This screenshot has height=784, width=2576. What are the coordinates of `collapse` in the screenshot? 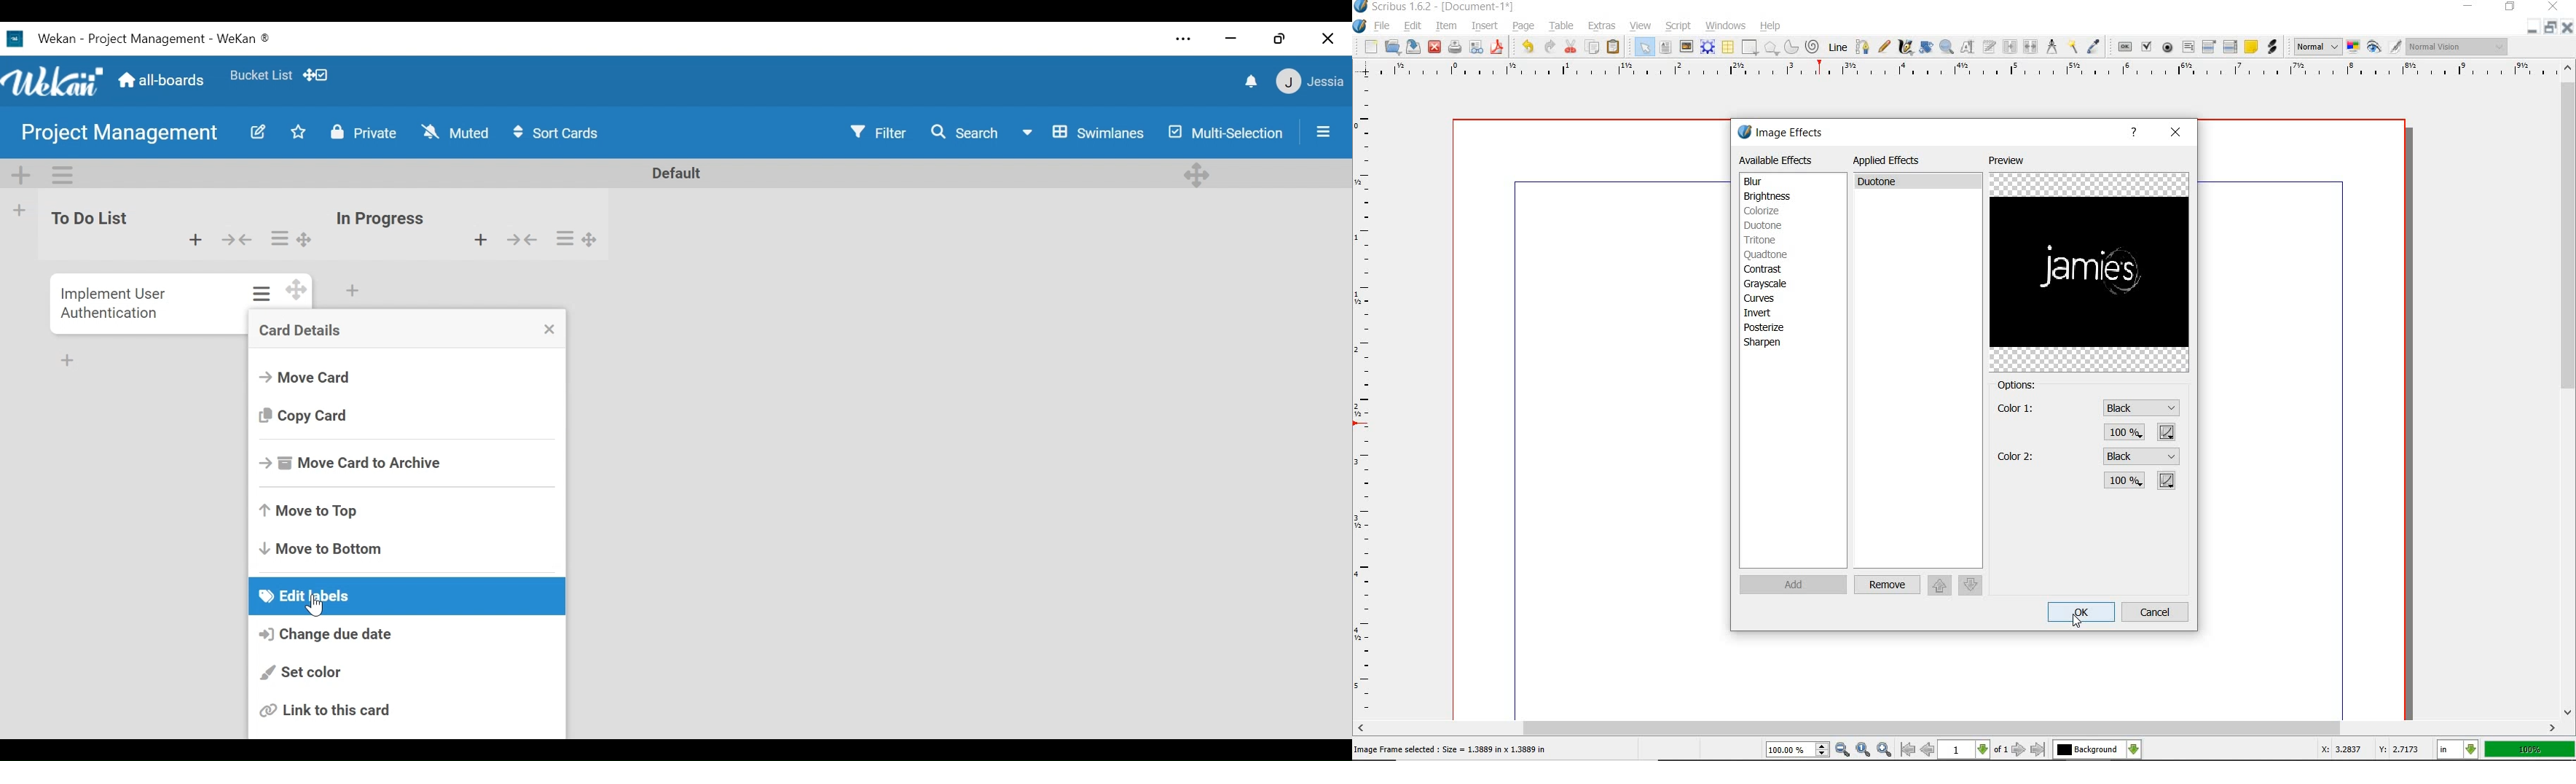 It's located at (238, 240).